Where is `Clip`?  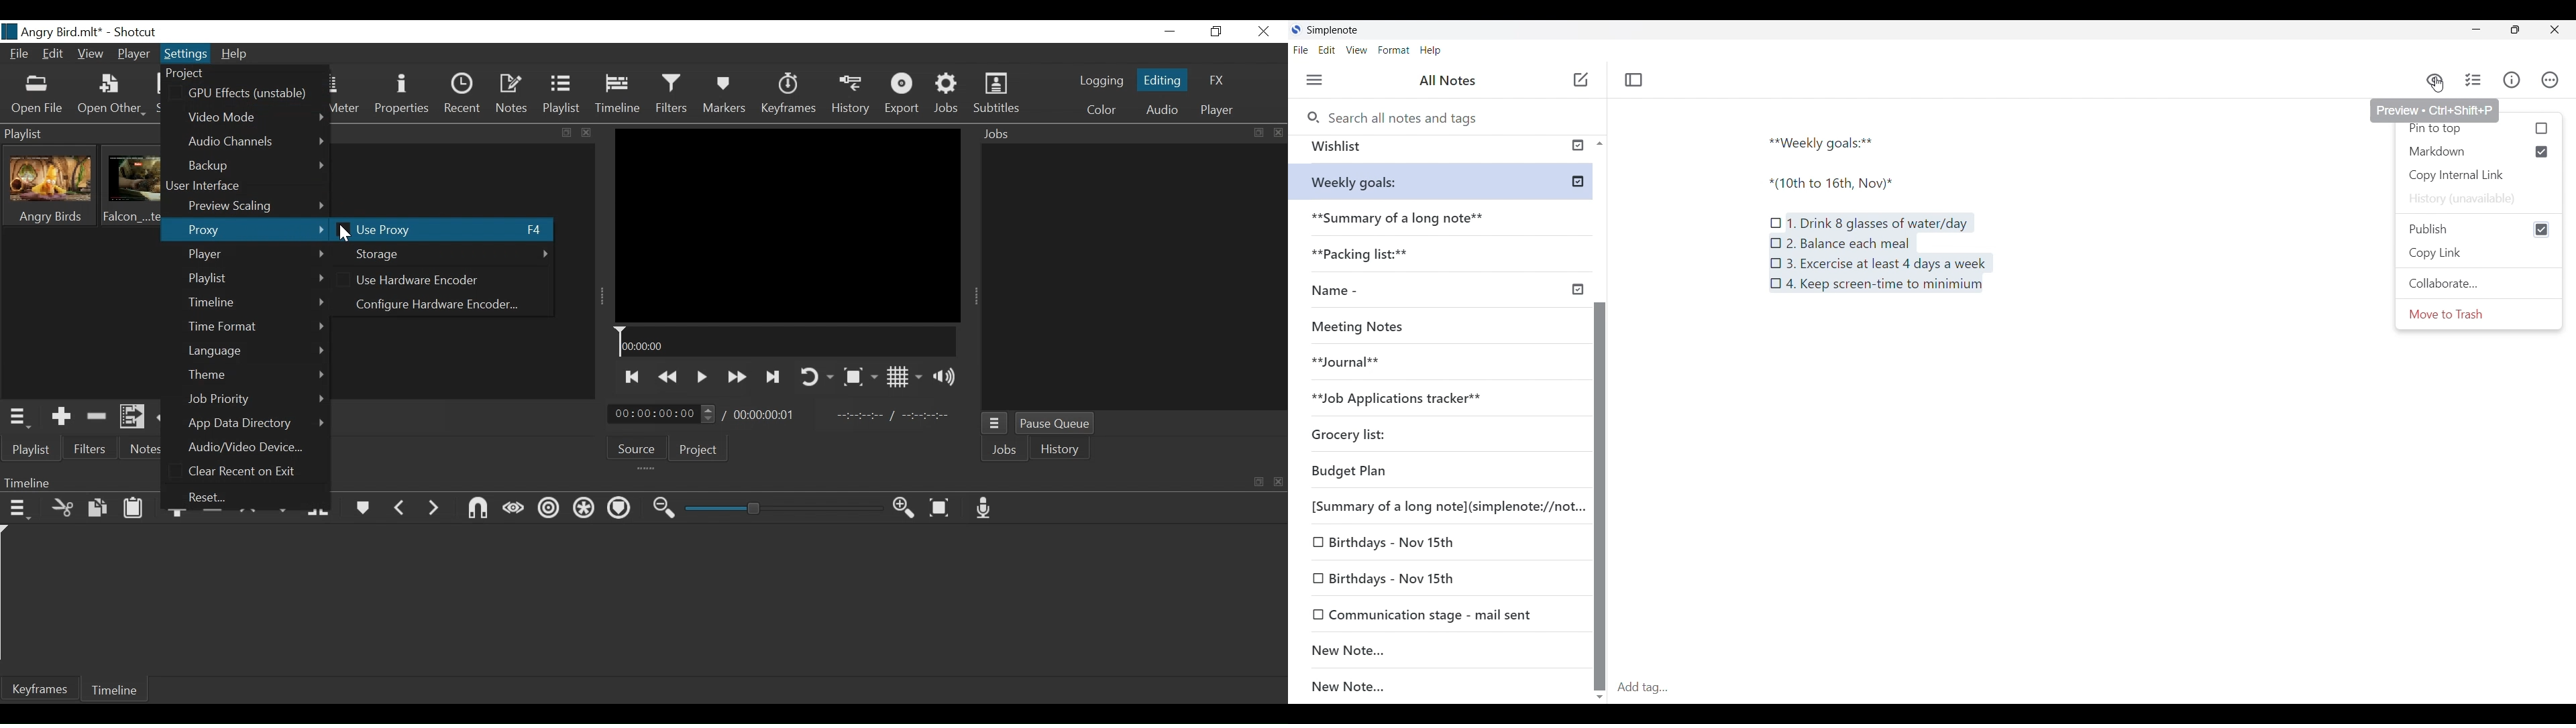 Clip is located at coordinates (131, 186).